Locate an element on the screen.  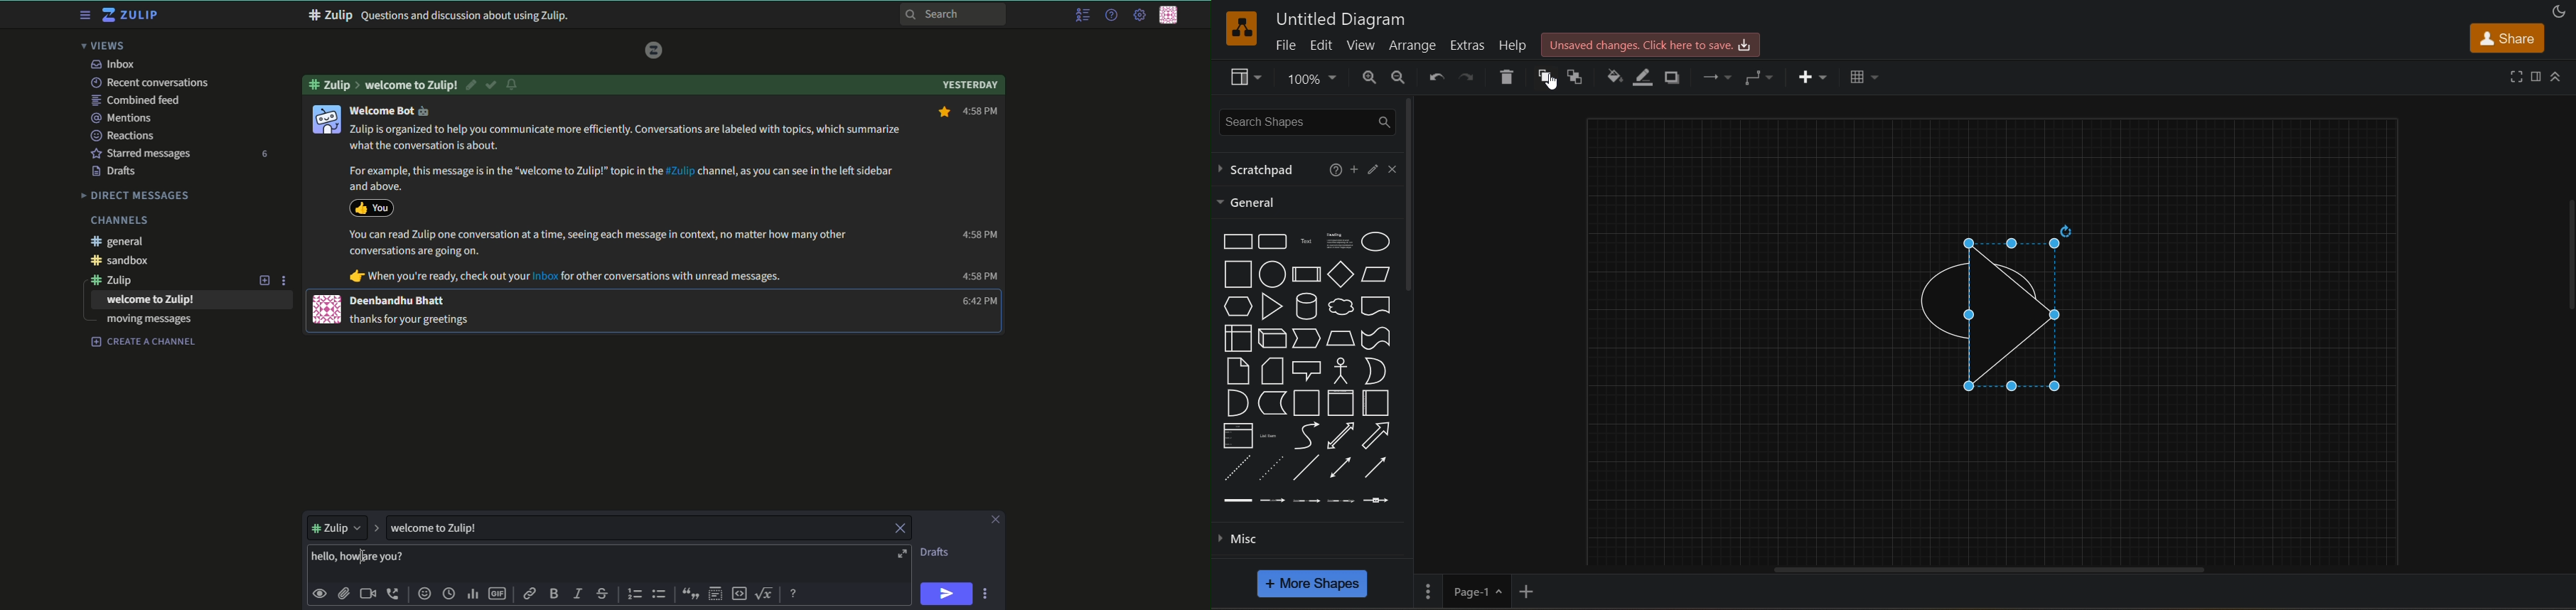
number is located at coordinates (263, 154).